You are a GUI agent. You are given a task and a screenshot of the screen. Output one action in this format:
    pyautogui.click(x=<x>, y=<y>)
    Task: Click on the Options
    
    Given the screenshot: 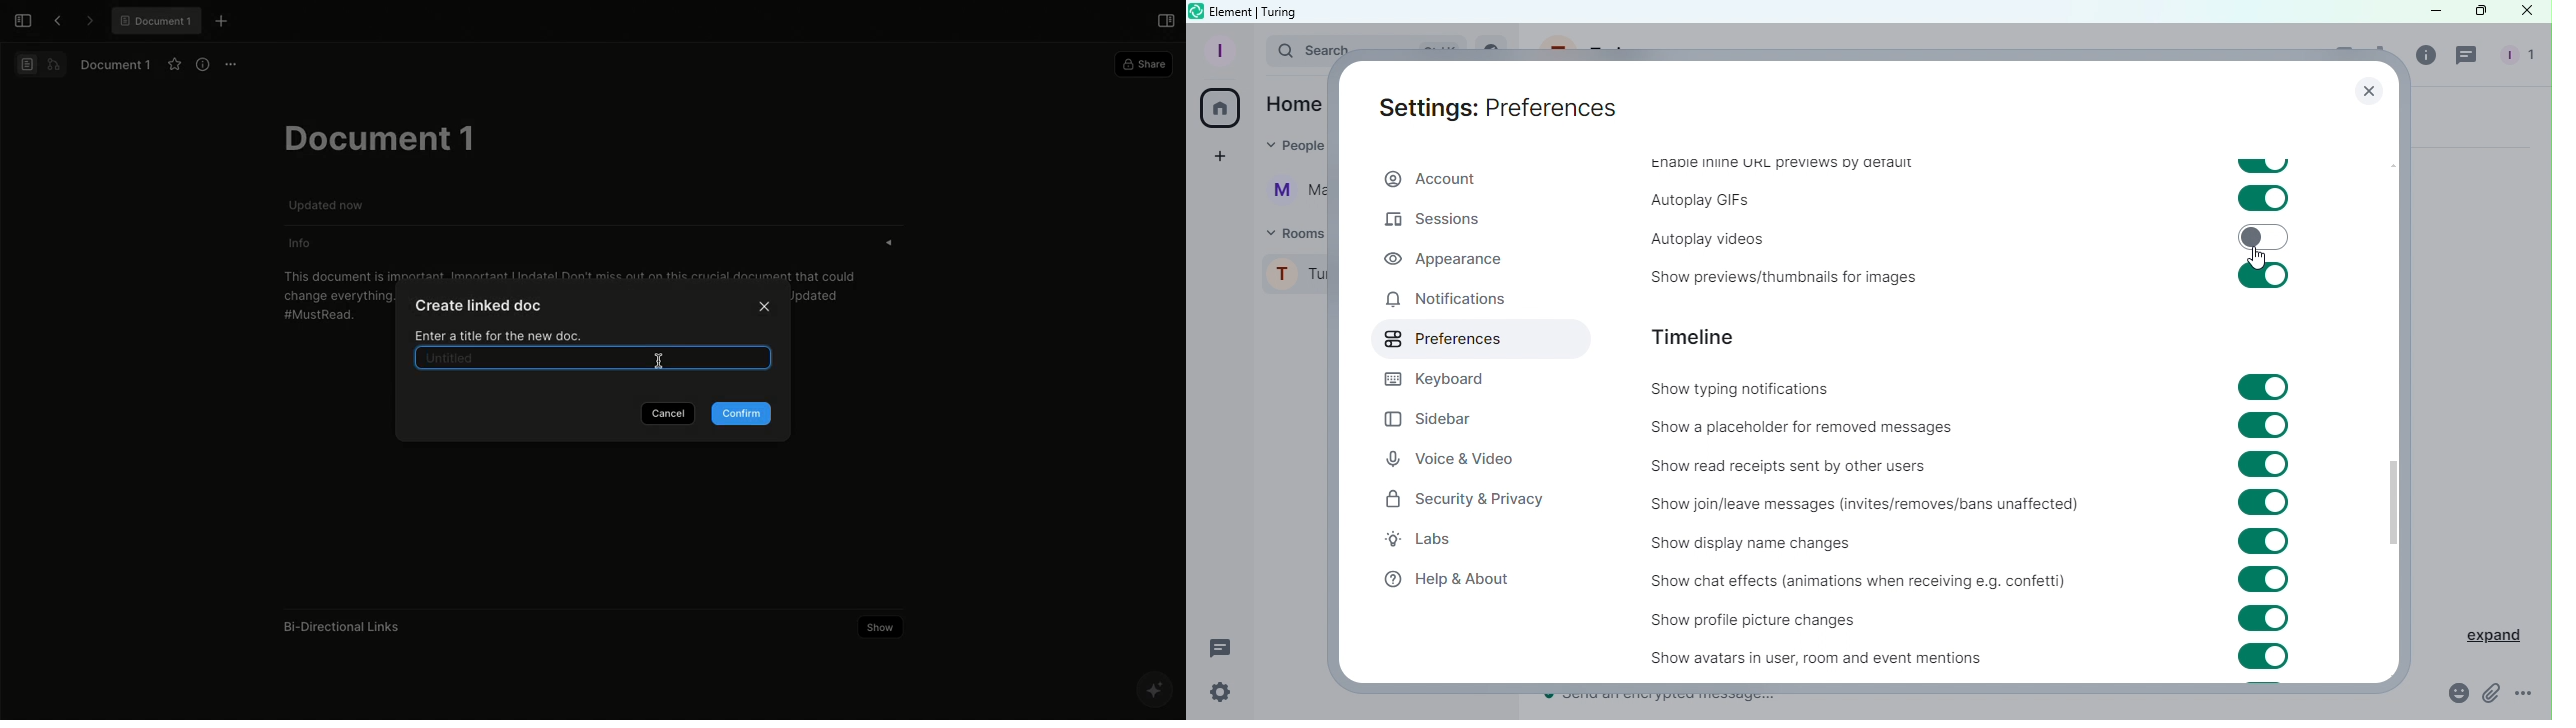 What is the action you would take?
    pyautogui.click(x=231, y=65)
    